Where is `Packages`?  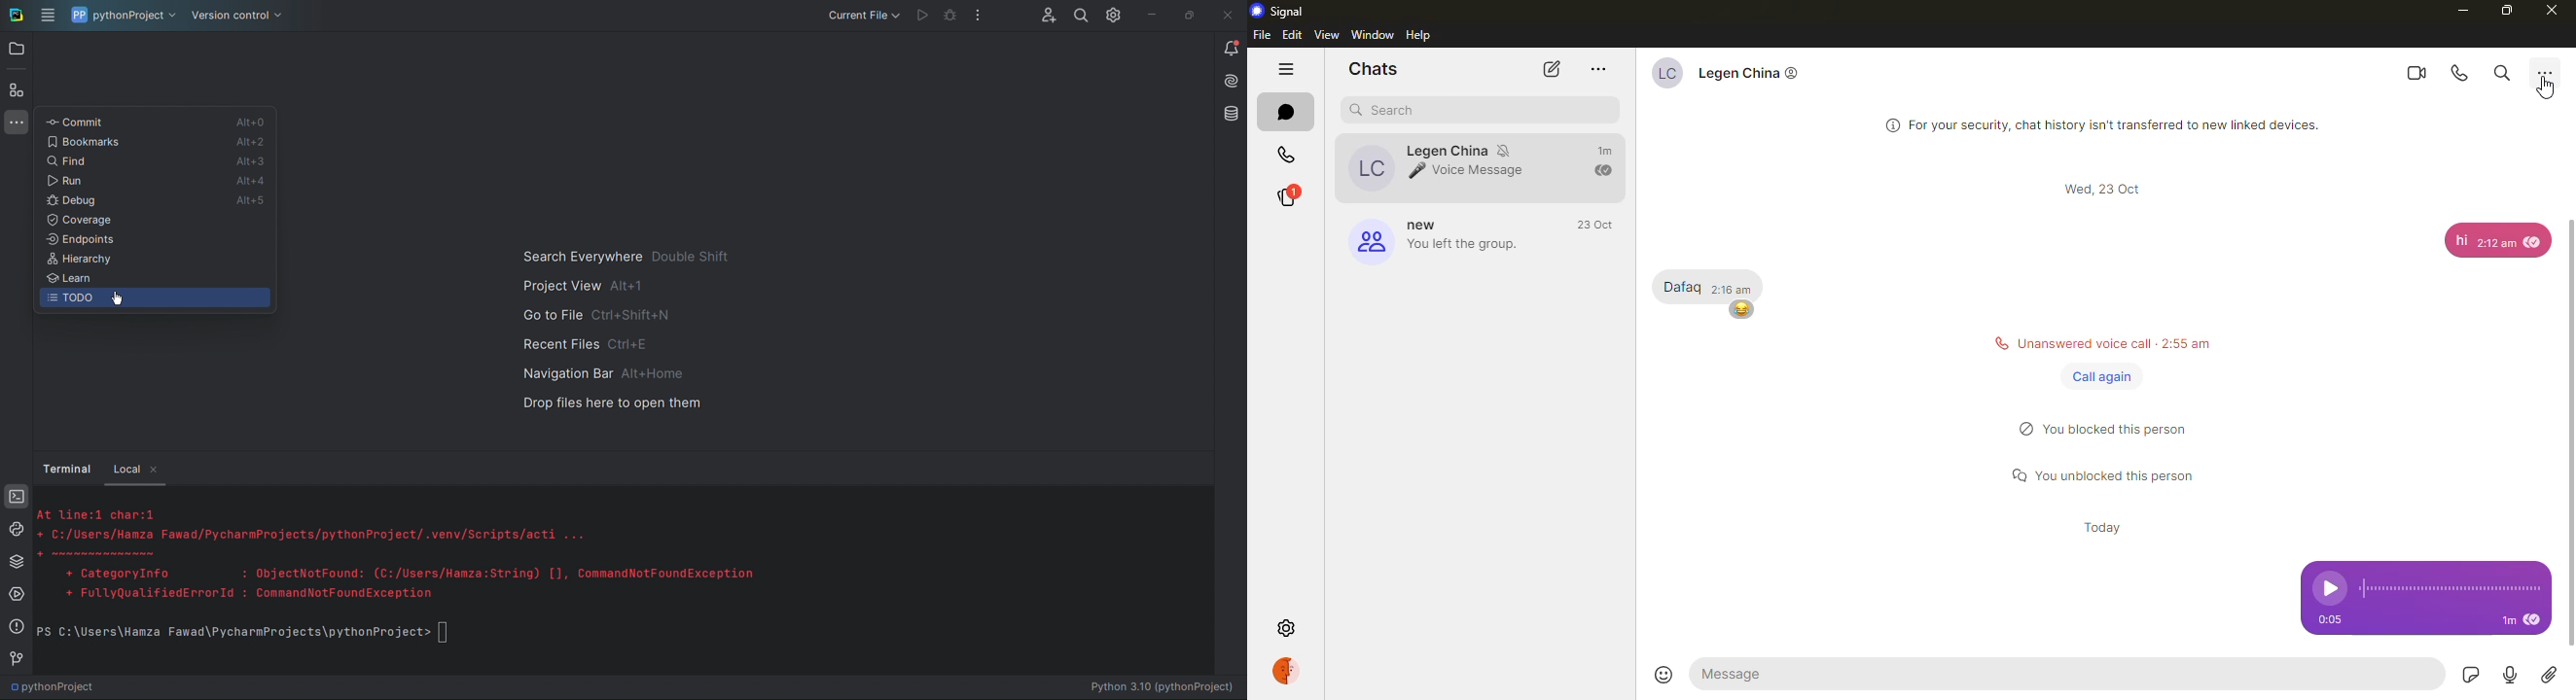
Packages is located at coordinates (12, 561).